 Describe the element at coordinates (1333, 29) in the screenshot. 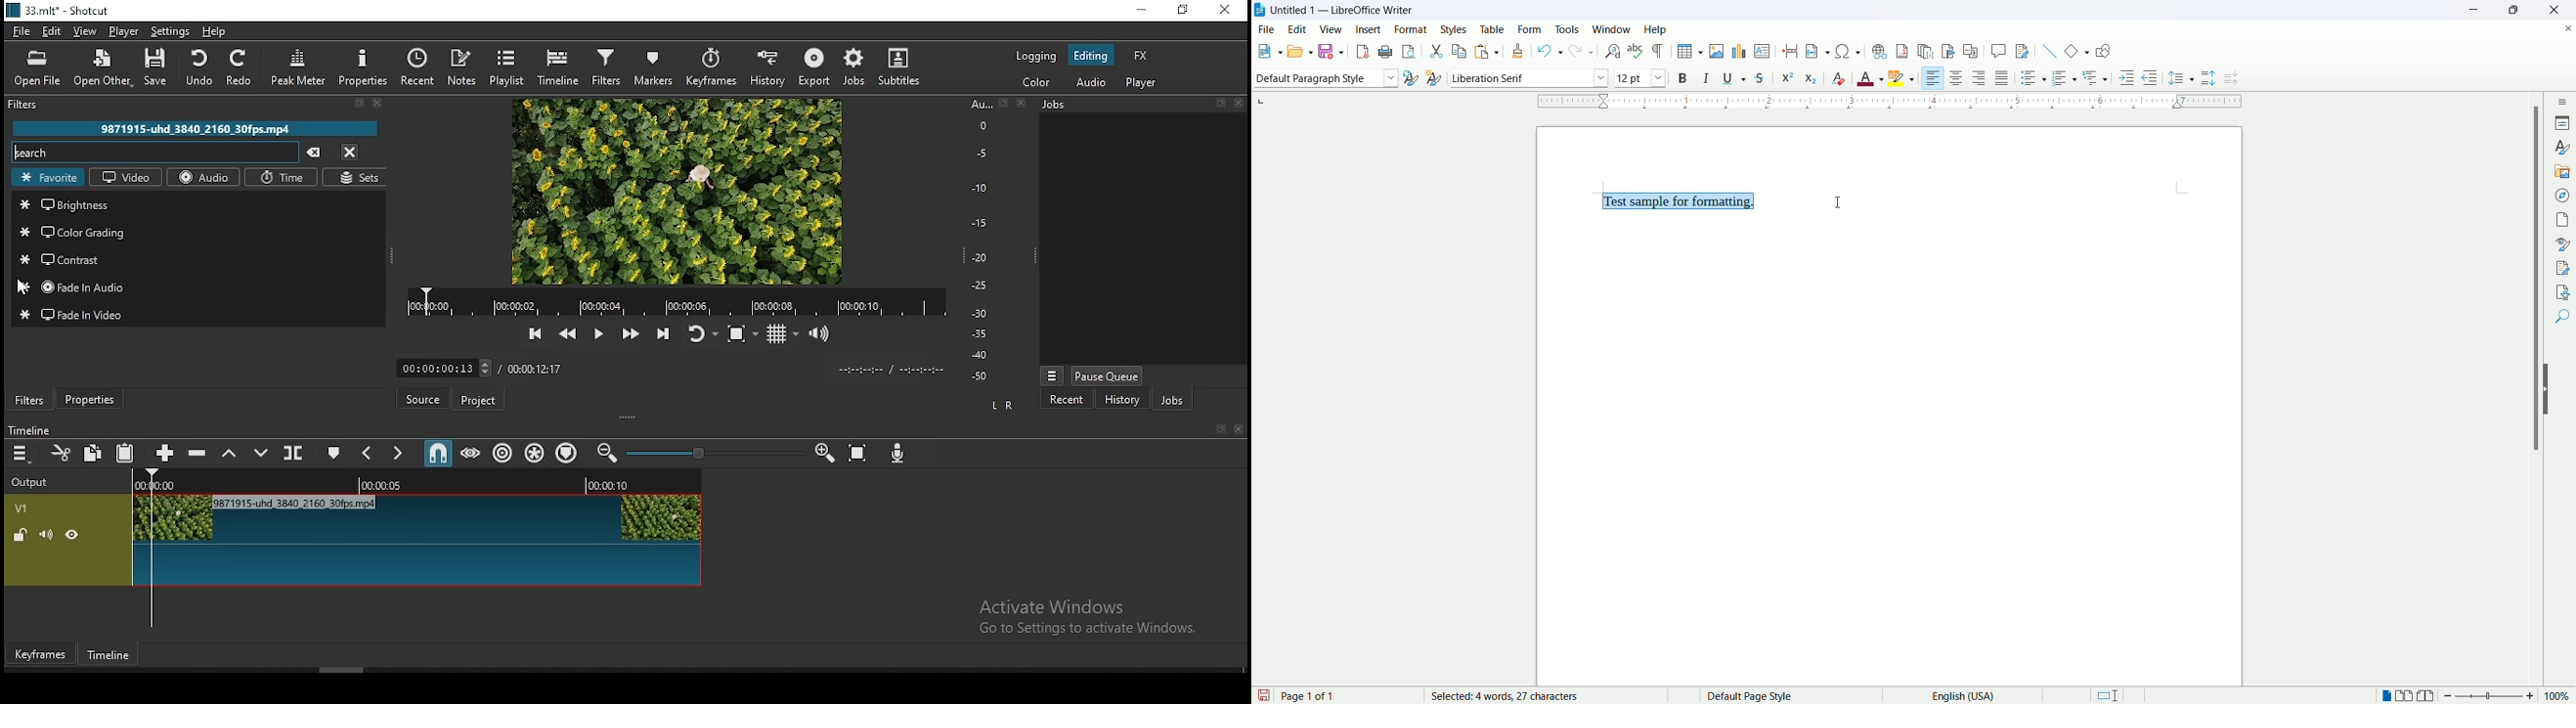

I see `view` at that location.